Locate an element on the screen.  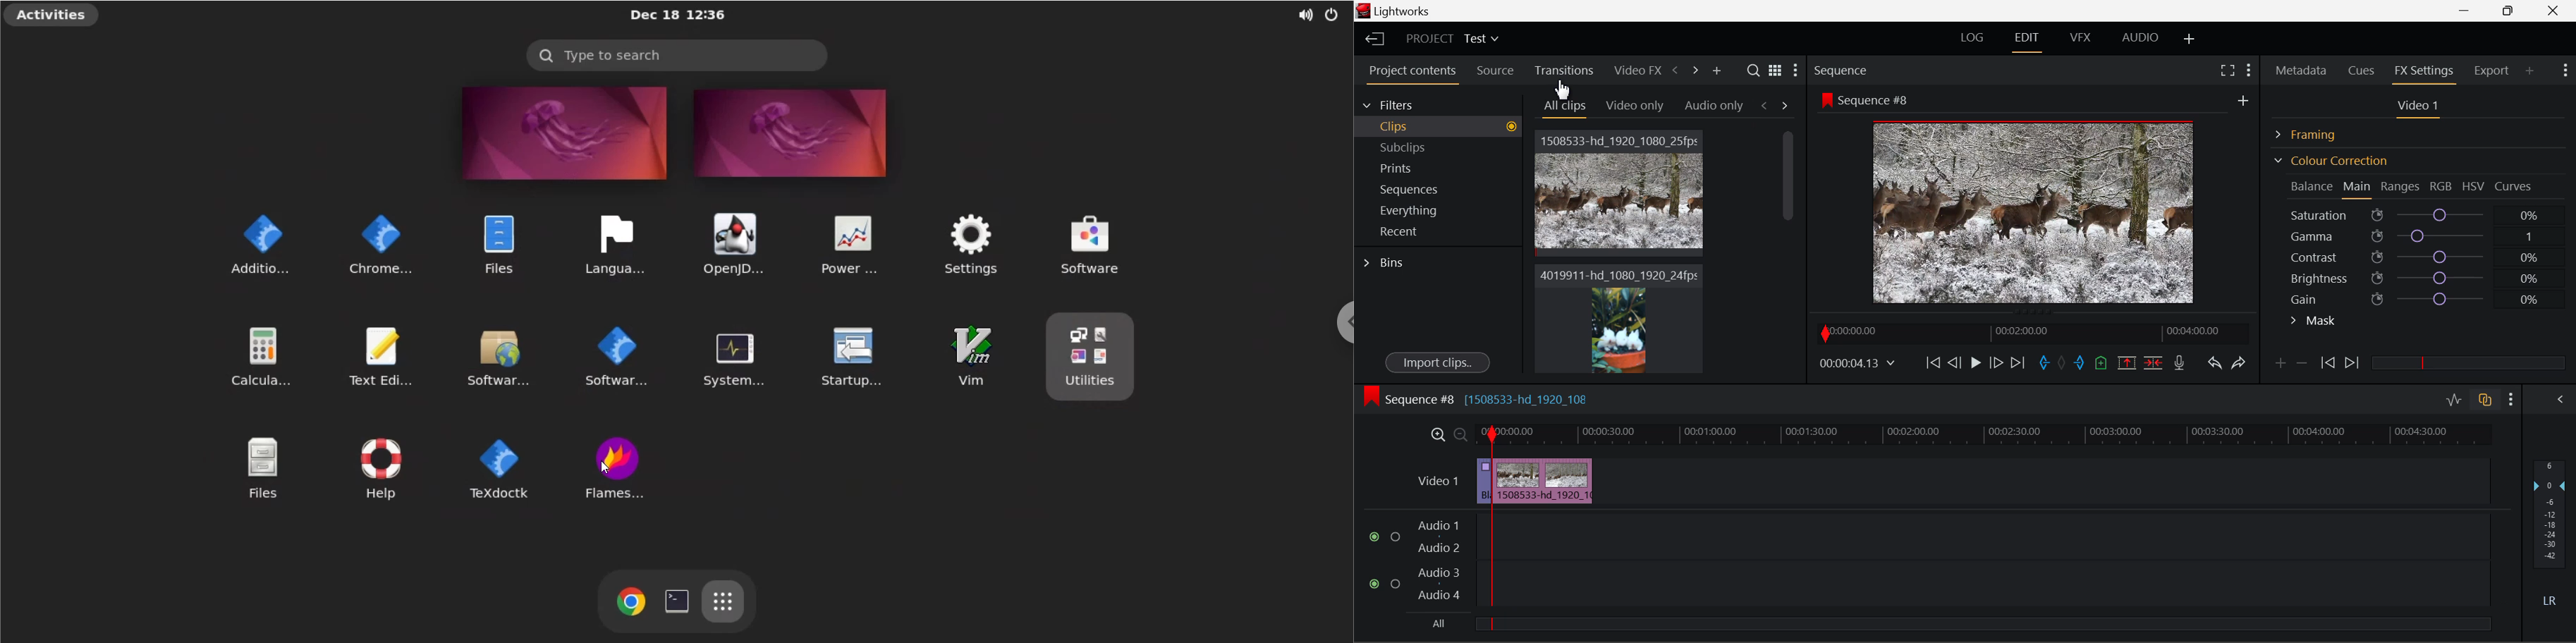
Bins is located at coordinates (1388, 261).